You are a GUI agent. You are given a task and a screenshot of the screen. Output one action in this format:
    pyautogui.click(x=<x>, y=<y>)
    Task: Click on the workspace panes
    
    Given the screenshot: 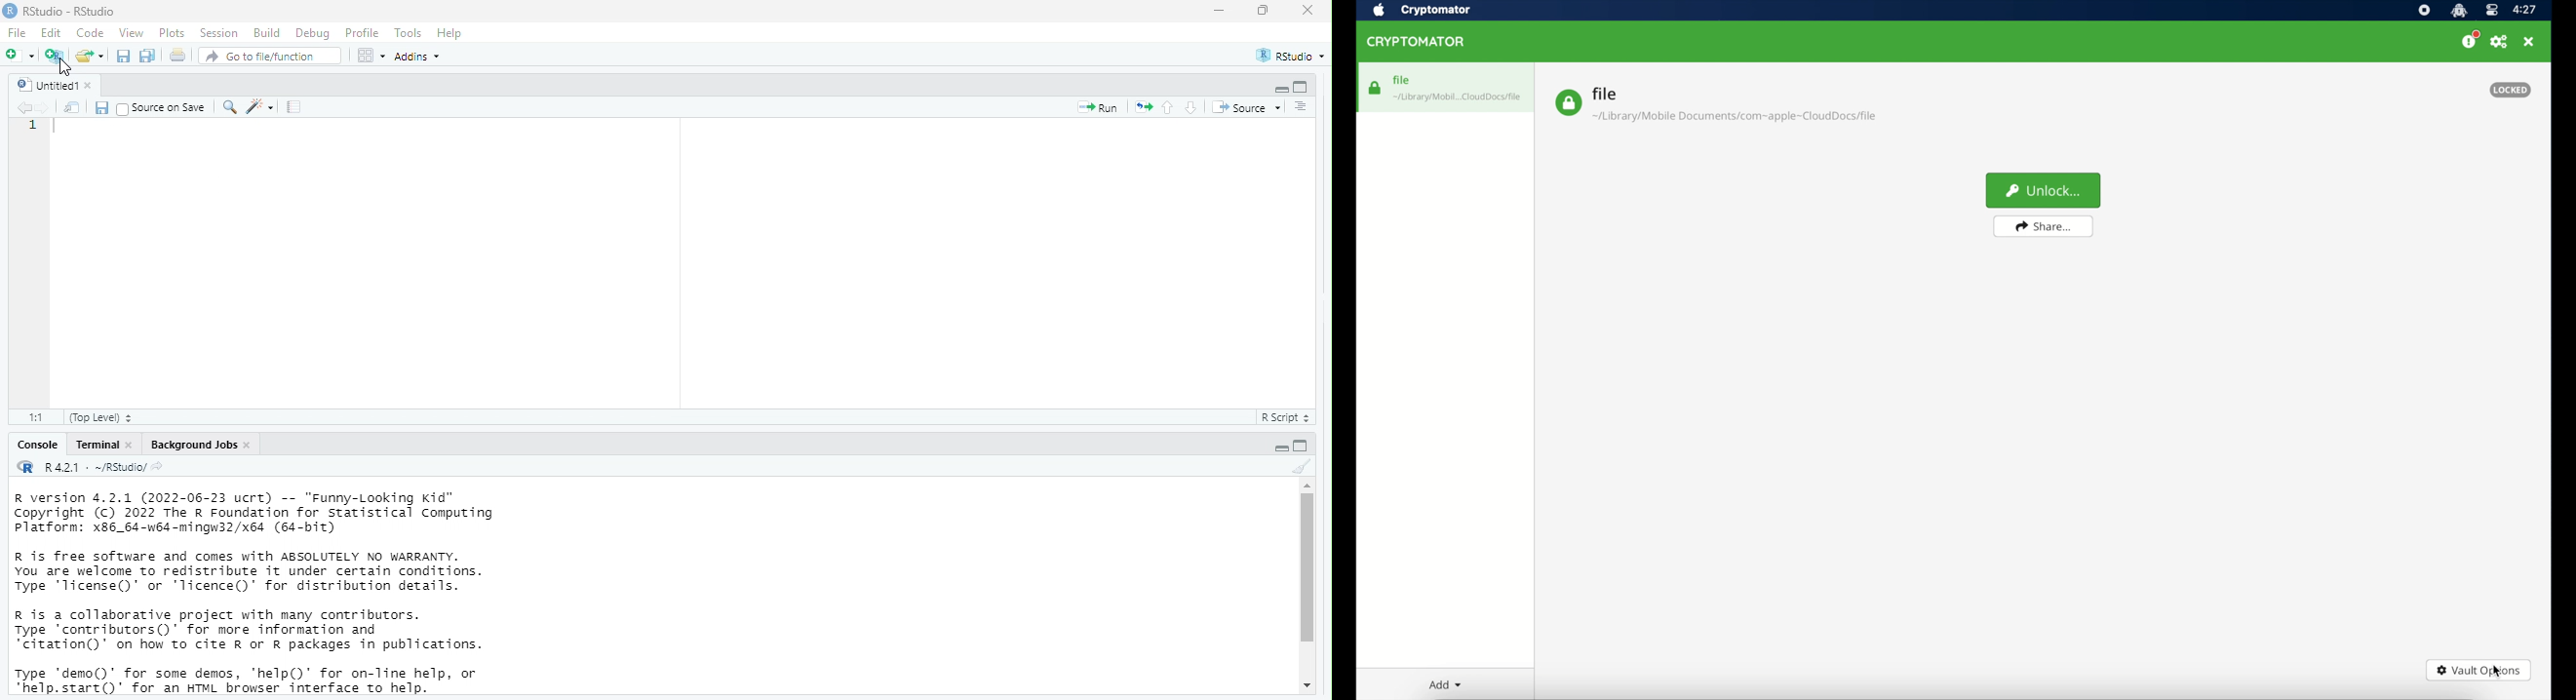 What is the action you would take?
    pyautogui.click(x=370, y=55)
    